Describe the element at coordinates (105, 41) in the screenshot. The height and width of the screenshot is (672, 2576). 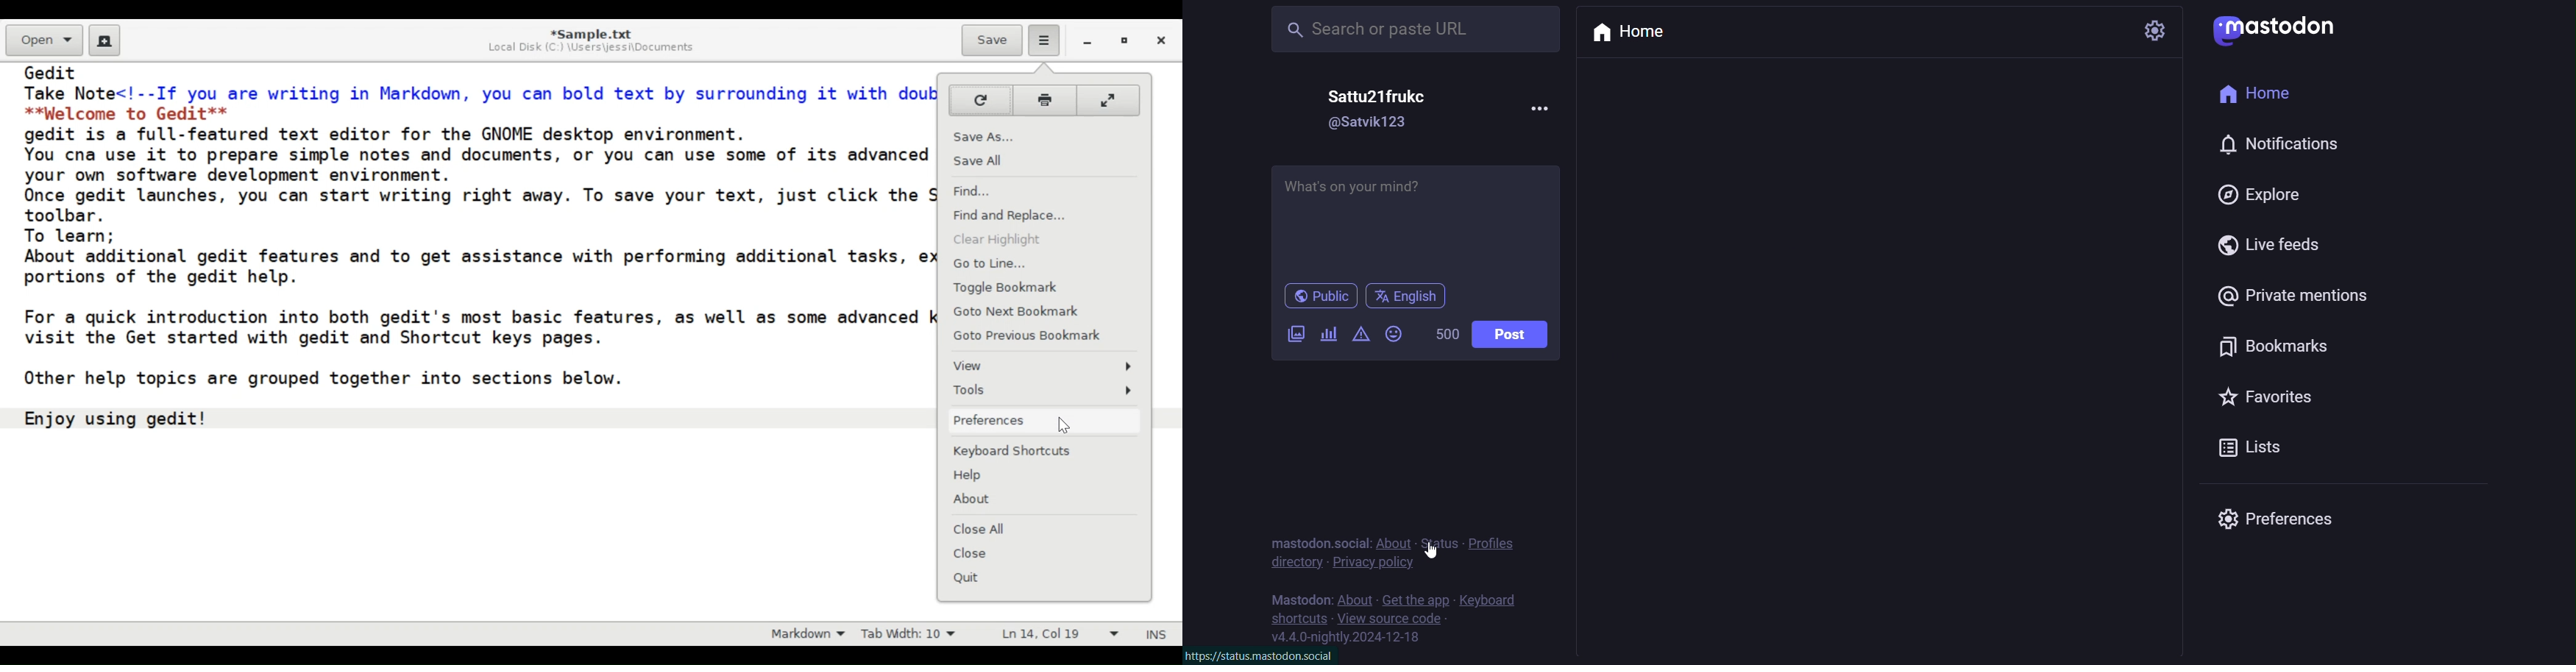
I see `Create a new document` at that location.